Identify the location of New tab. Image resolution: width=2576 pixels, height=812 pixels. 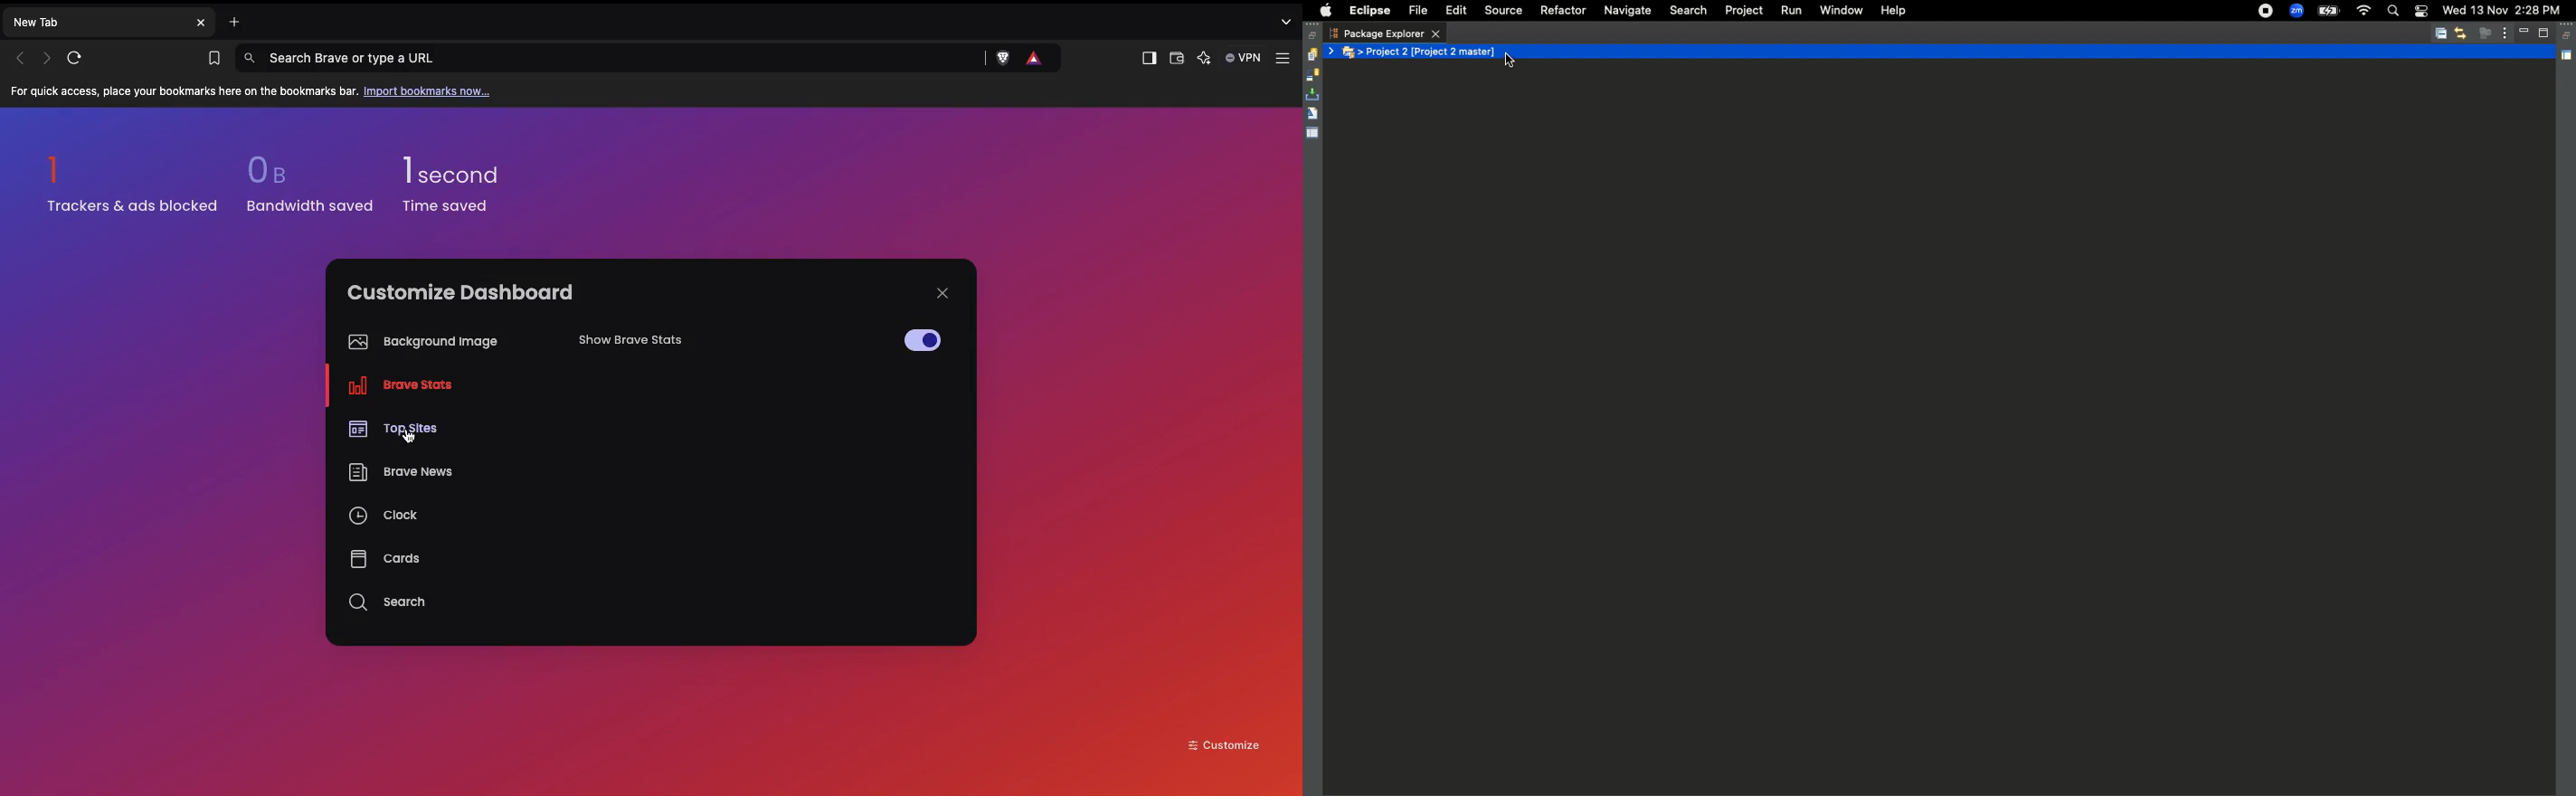
(96, 21).